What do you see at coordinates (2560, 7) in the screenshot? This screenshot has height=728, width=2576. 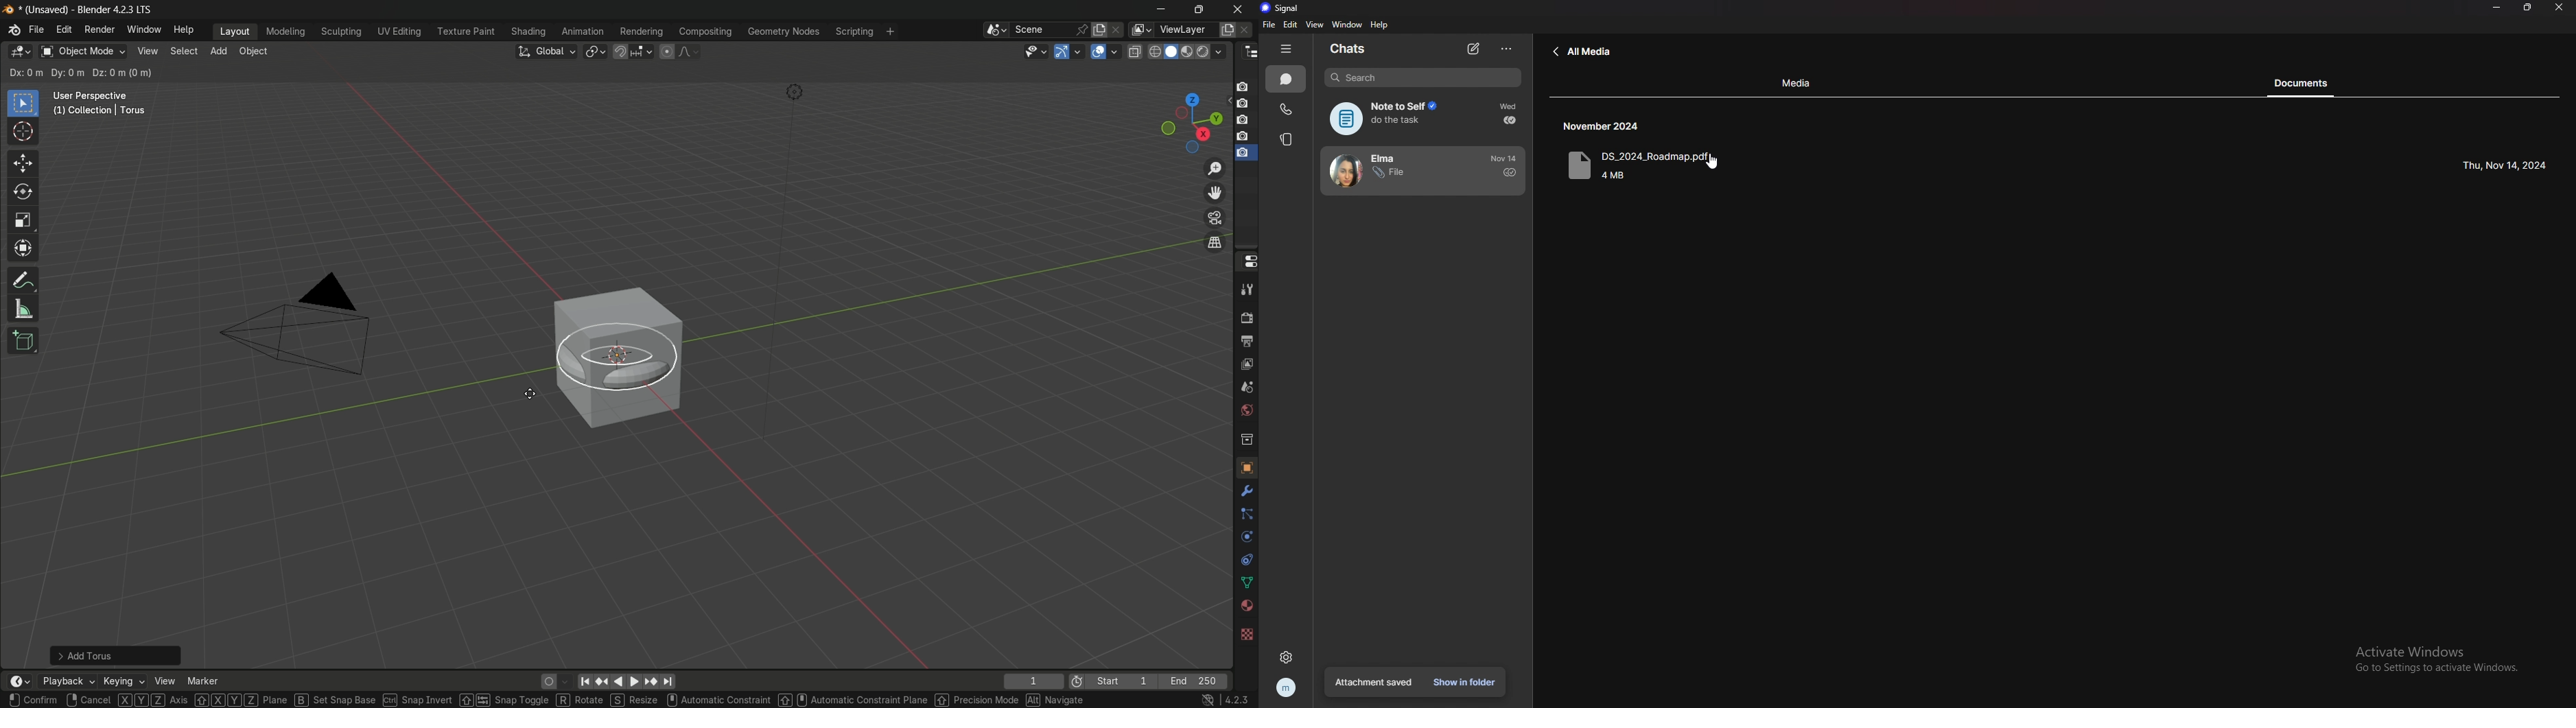 I see `close` at bounding box center [2560, 7].